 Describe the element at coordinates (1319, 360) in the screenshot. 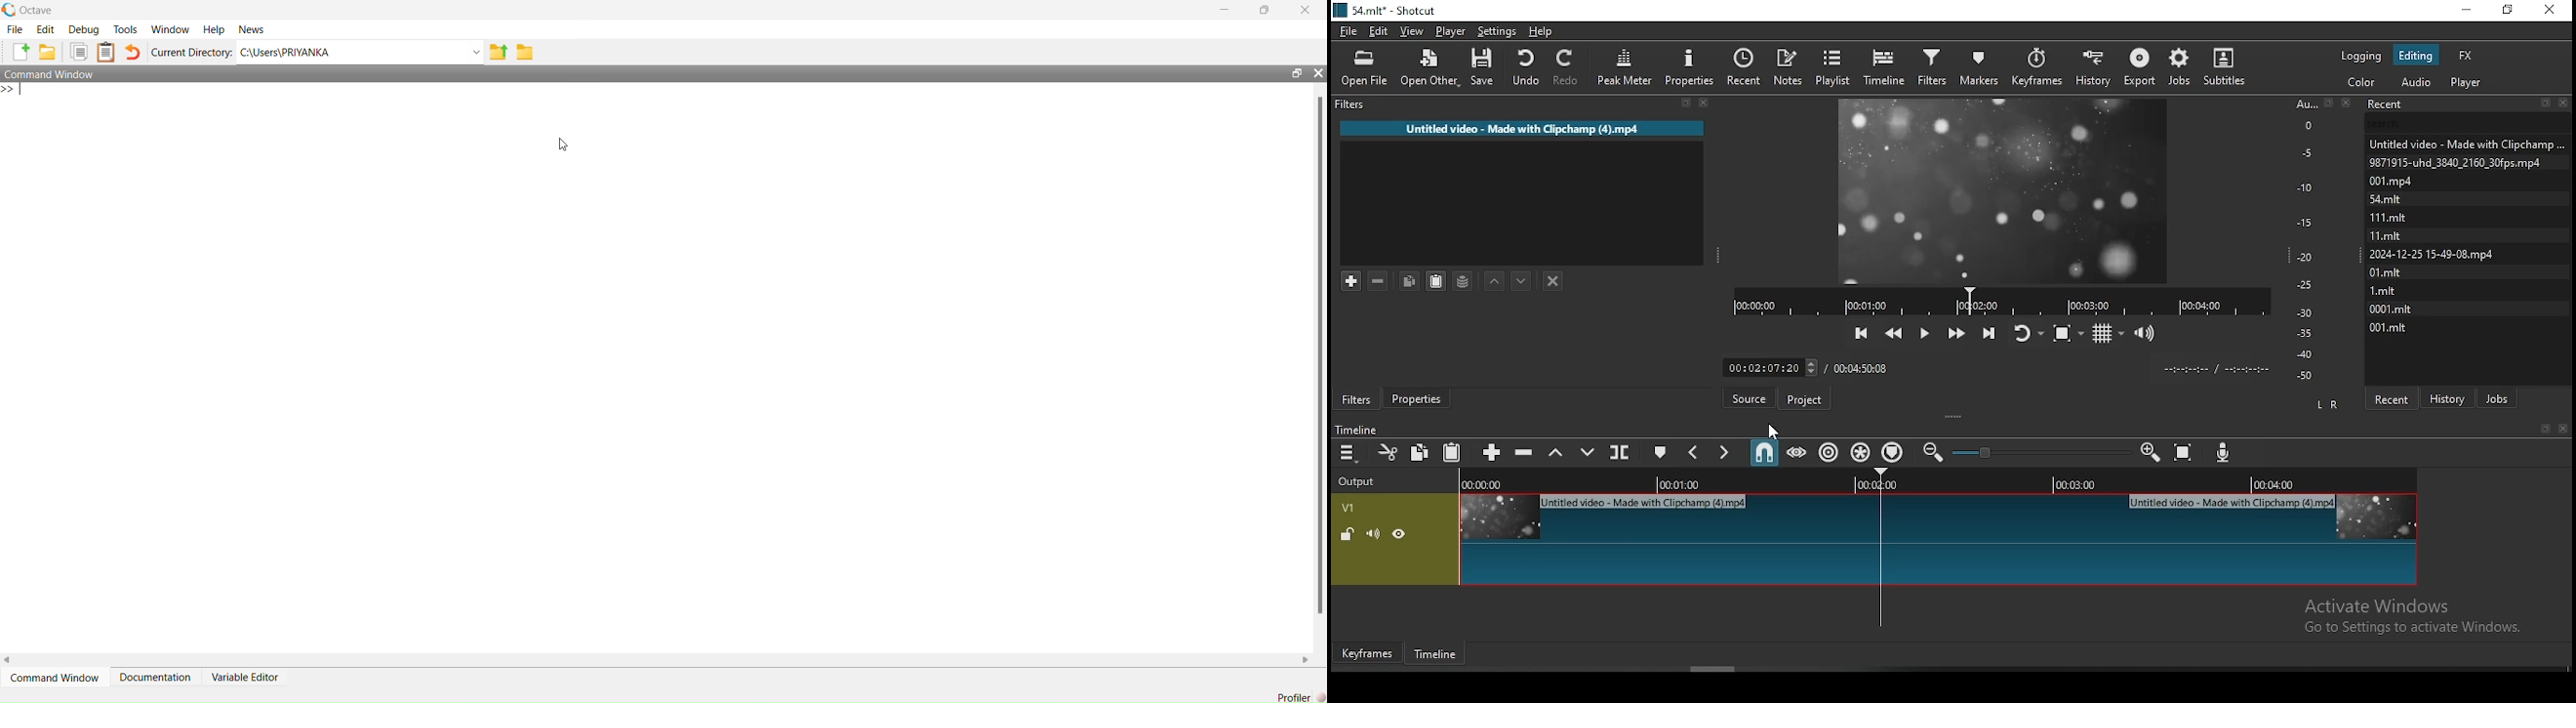

I see `scrollbar` at that location.